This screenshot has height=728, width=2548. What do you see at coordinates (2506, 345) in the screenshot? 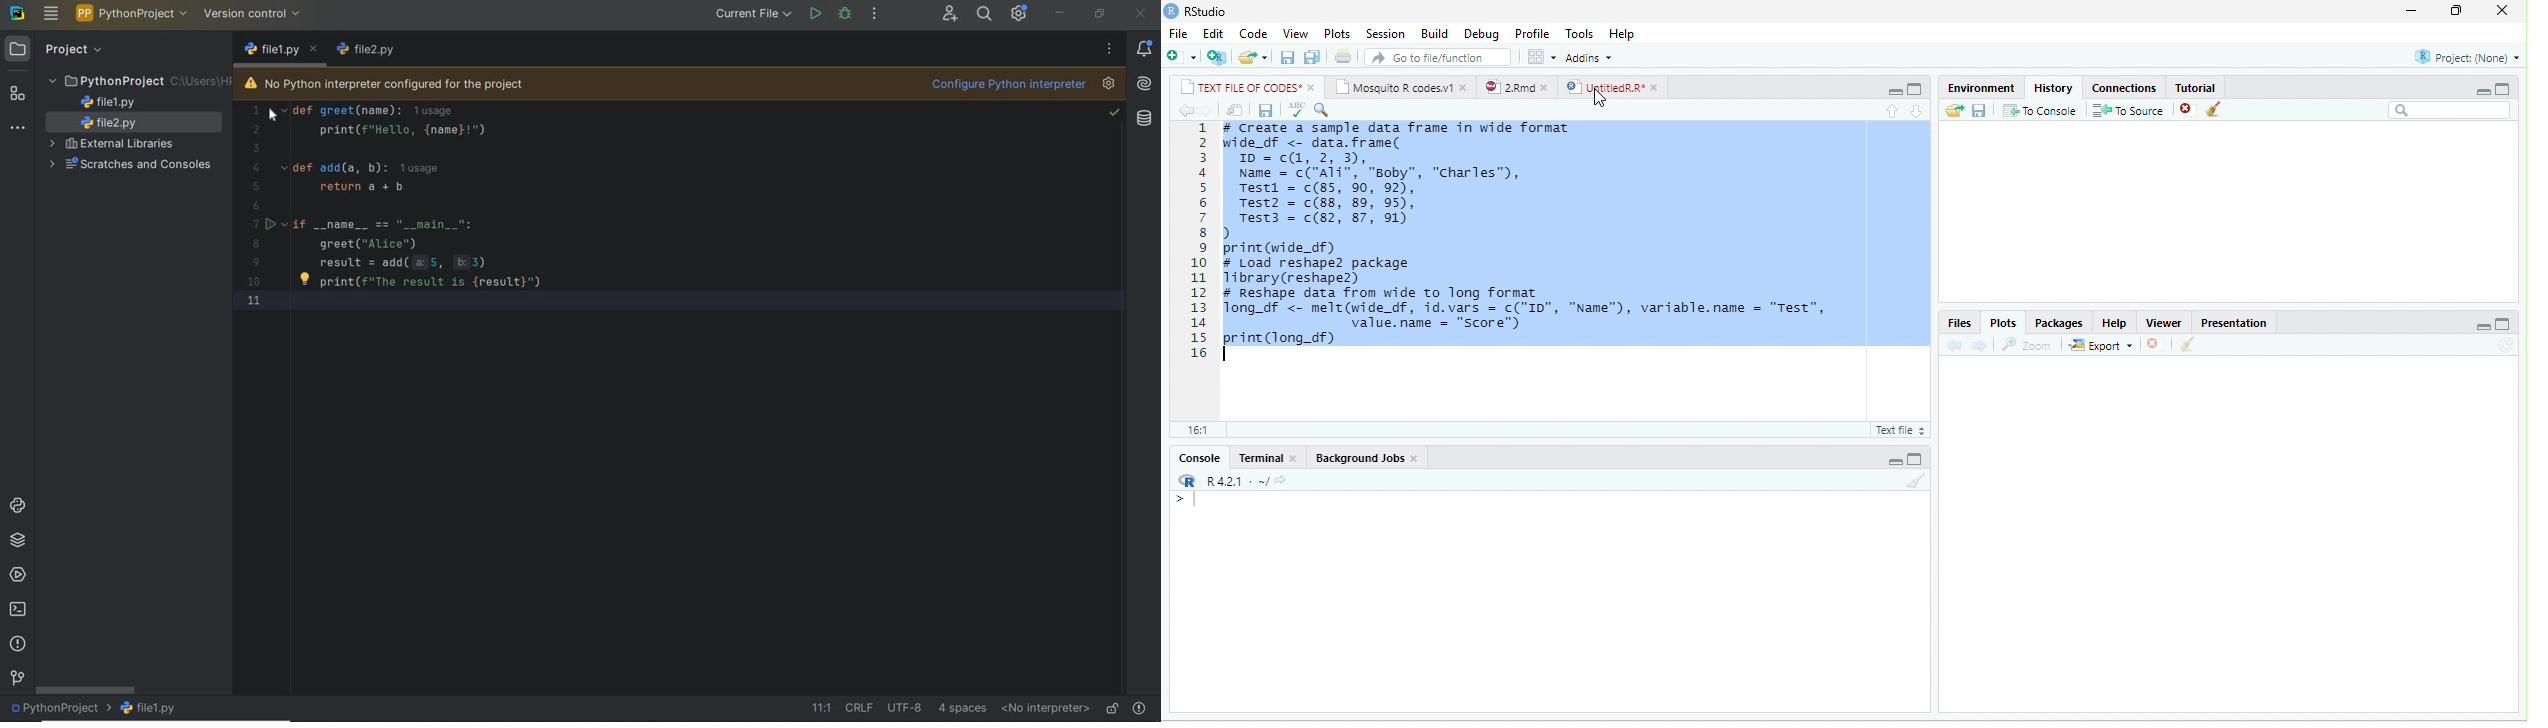
I see `refresh` at bounding box center [2506, 345].